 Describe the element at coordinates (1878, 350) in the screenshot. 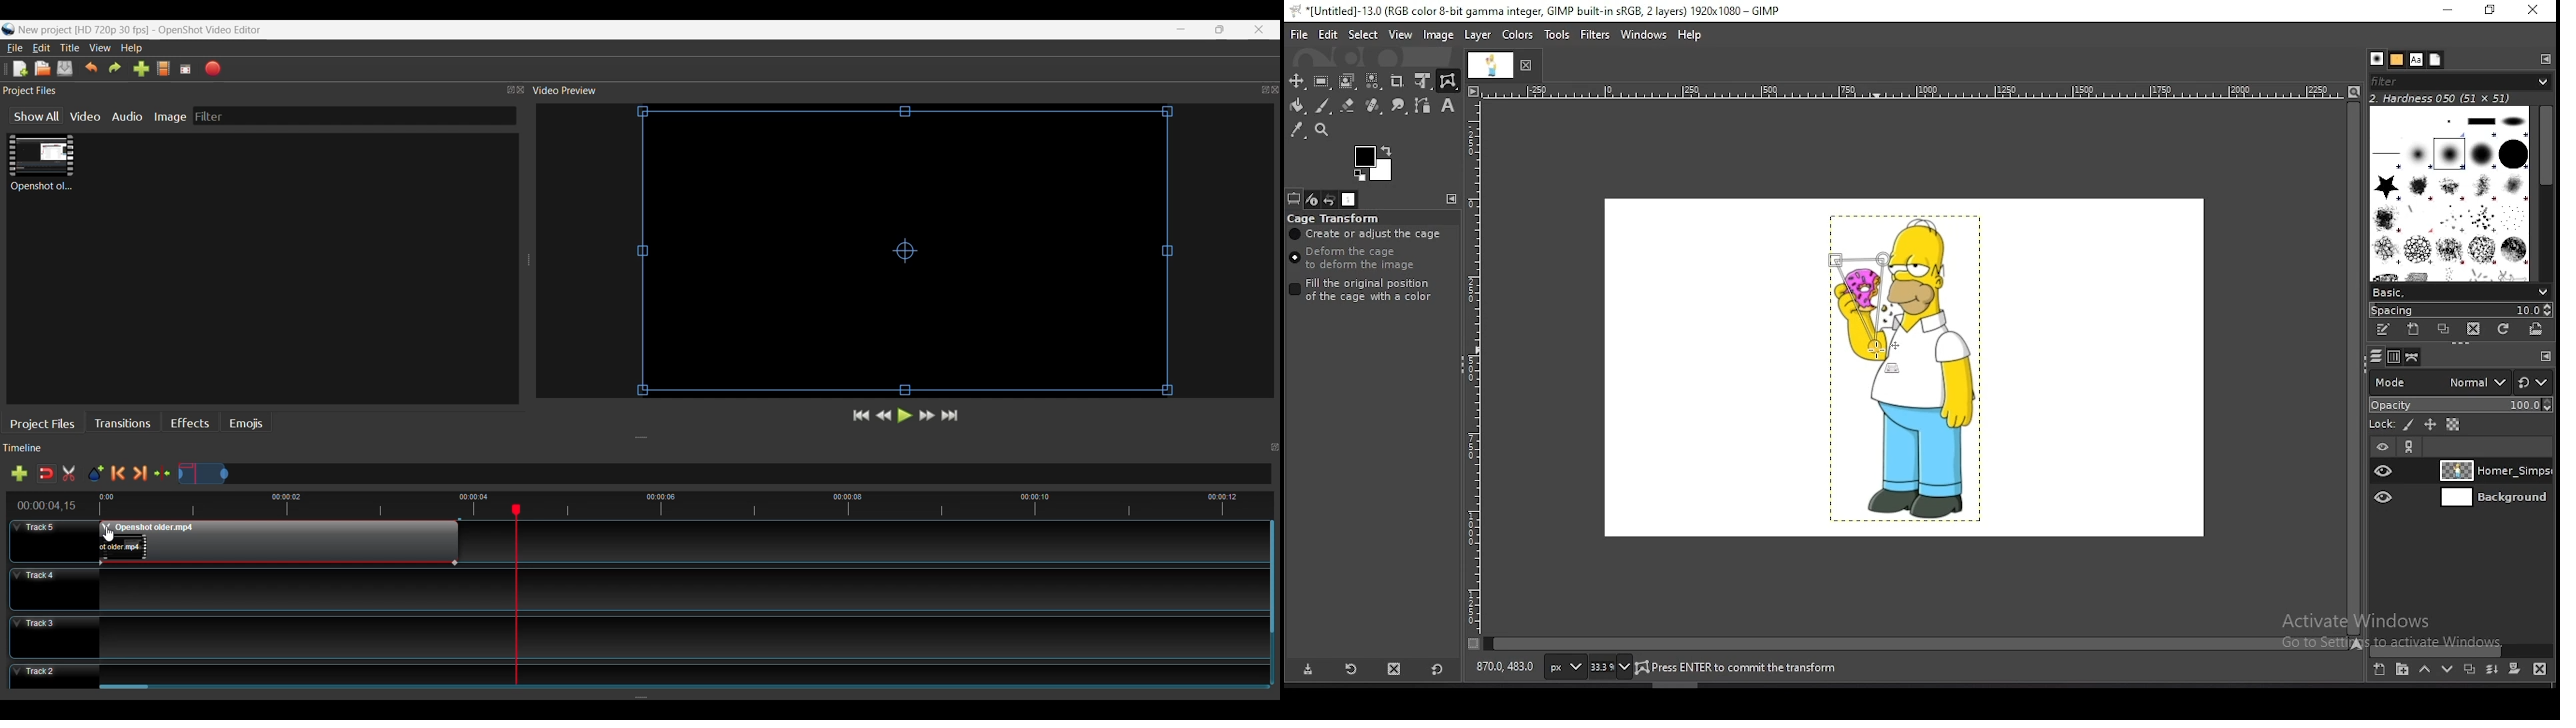

I see `mouse pointer` at that location.